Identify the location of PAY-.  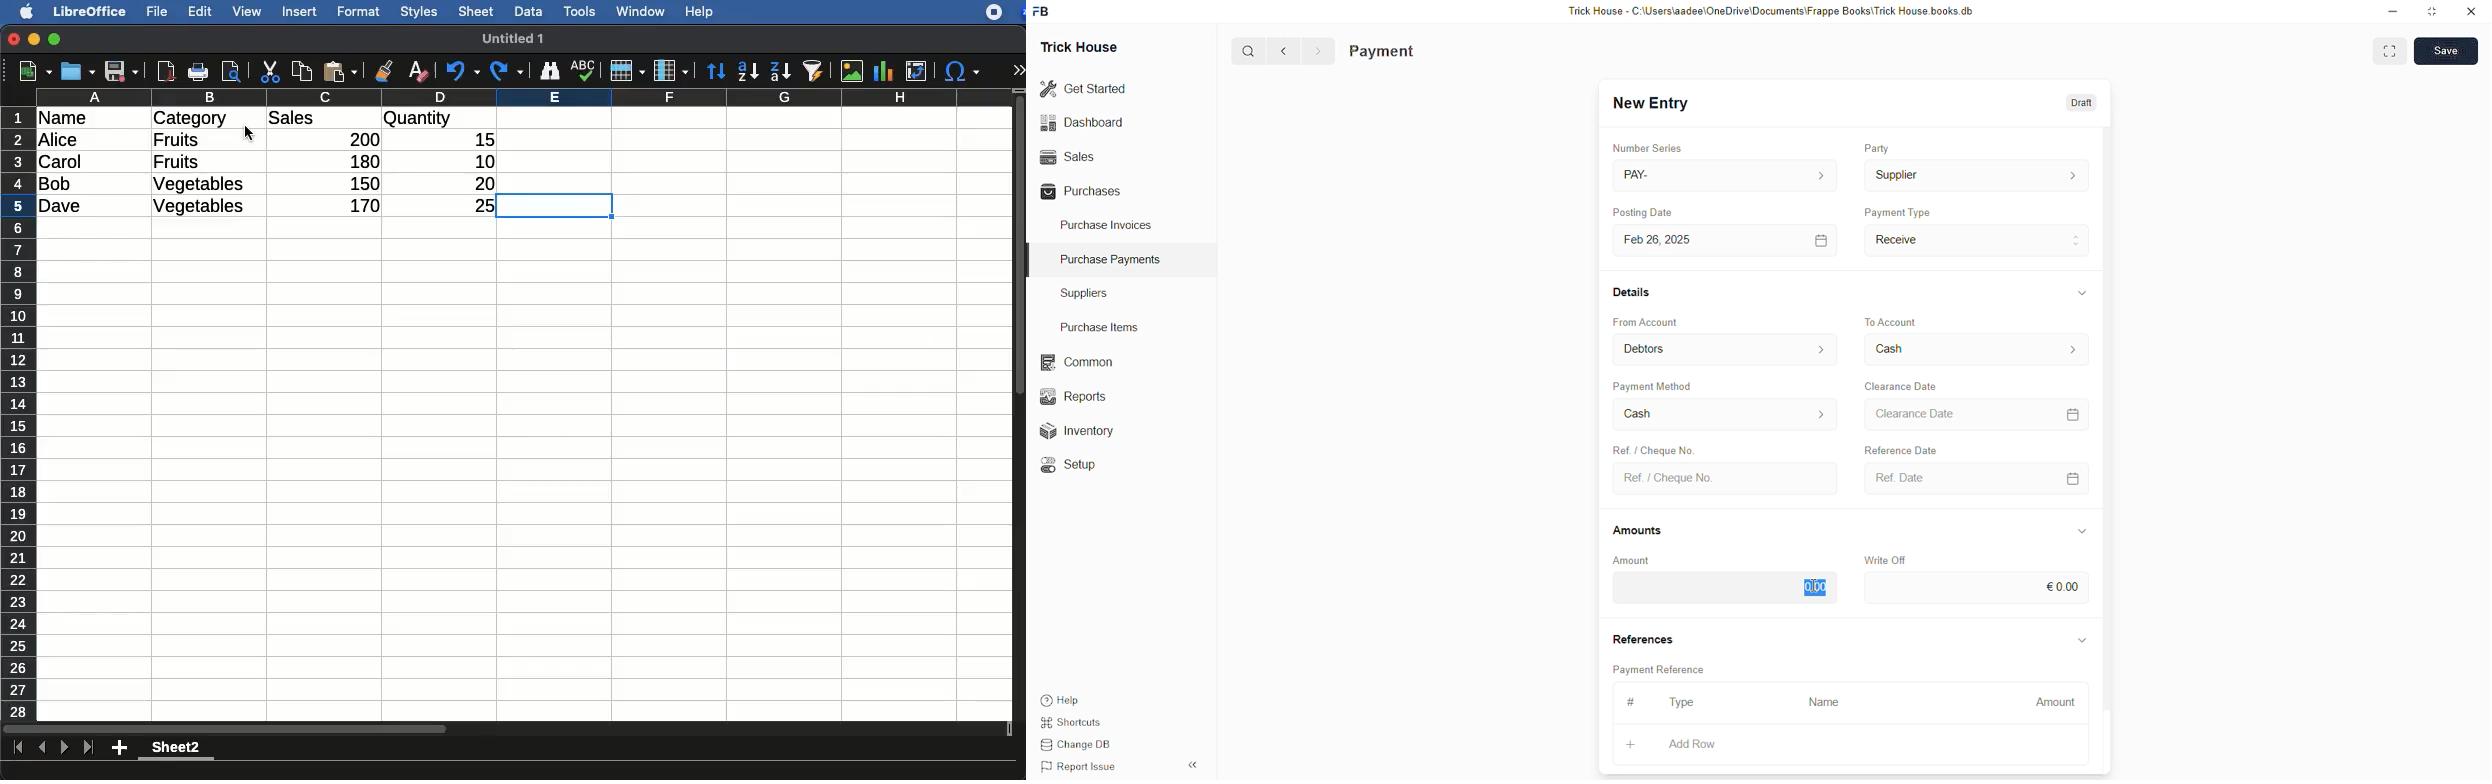
(1724, 173).